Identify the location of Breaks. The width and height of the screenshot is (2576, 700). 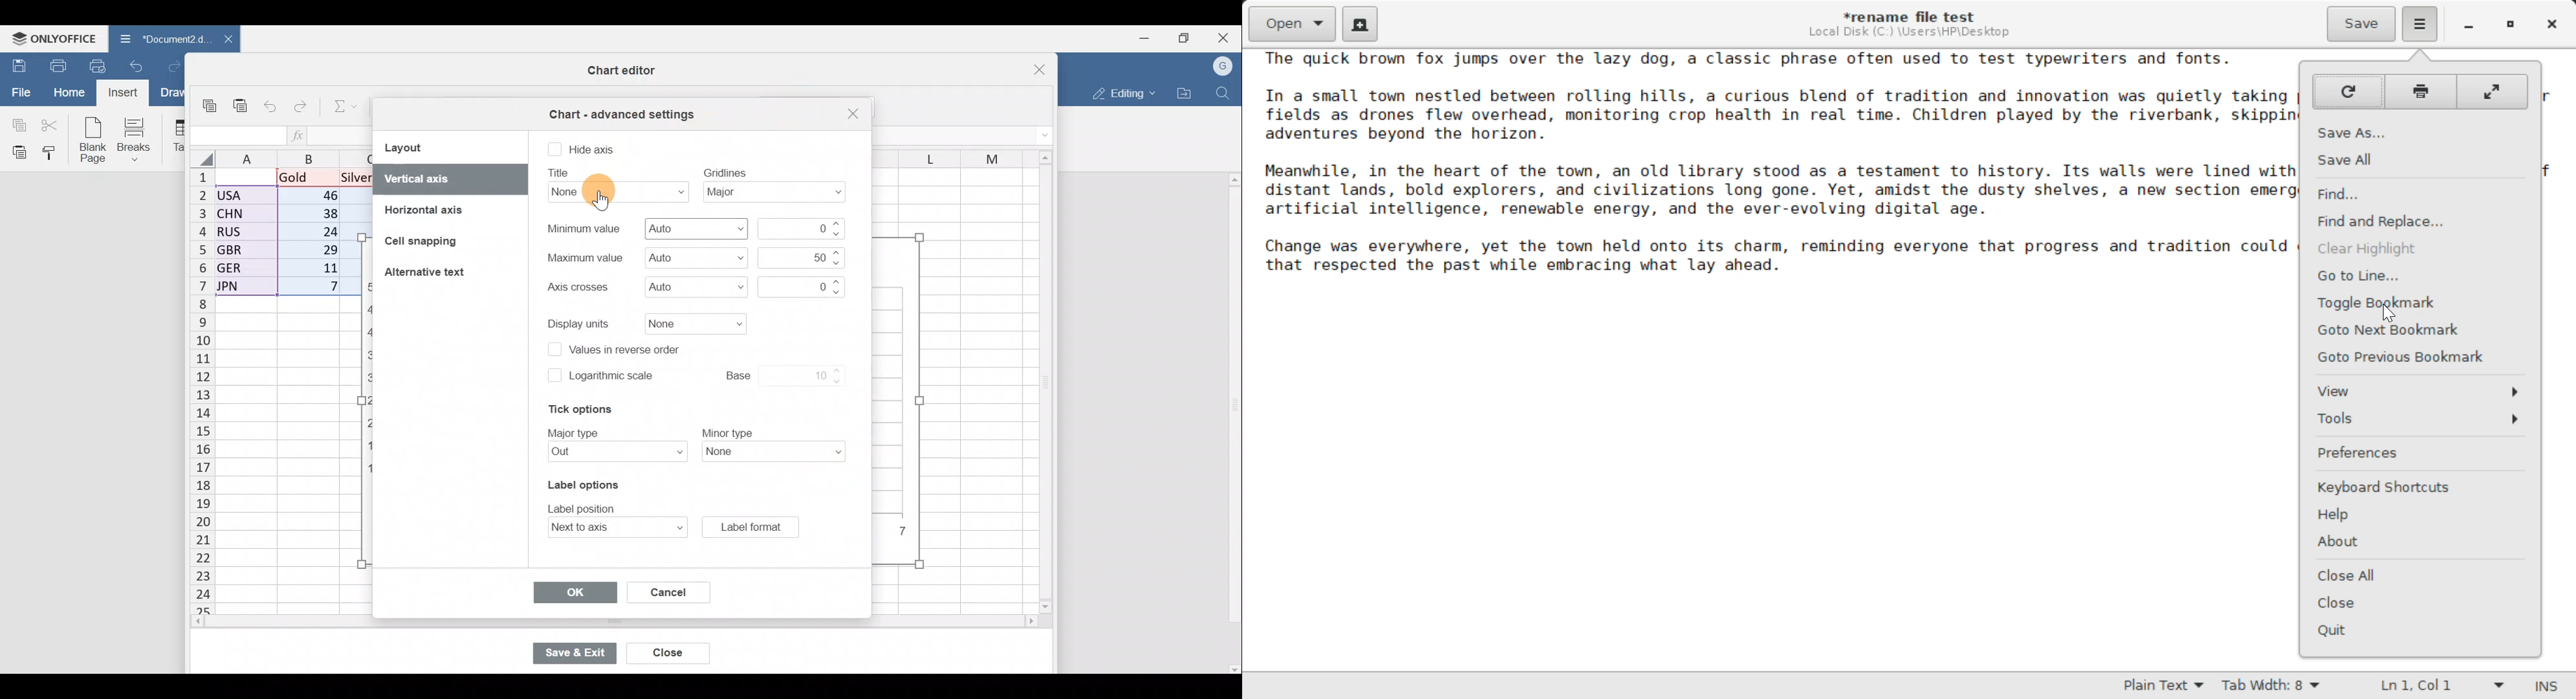
(139, 139).